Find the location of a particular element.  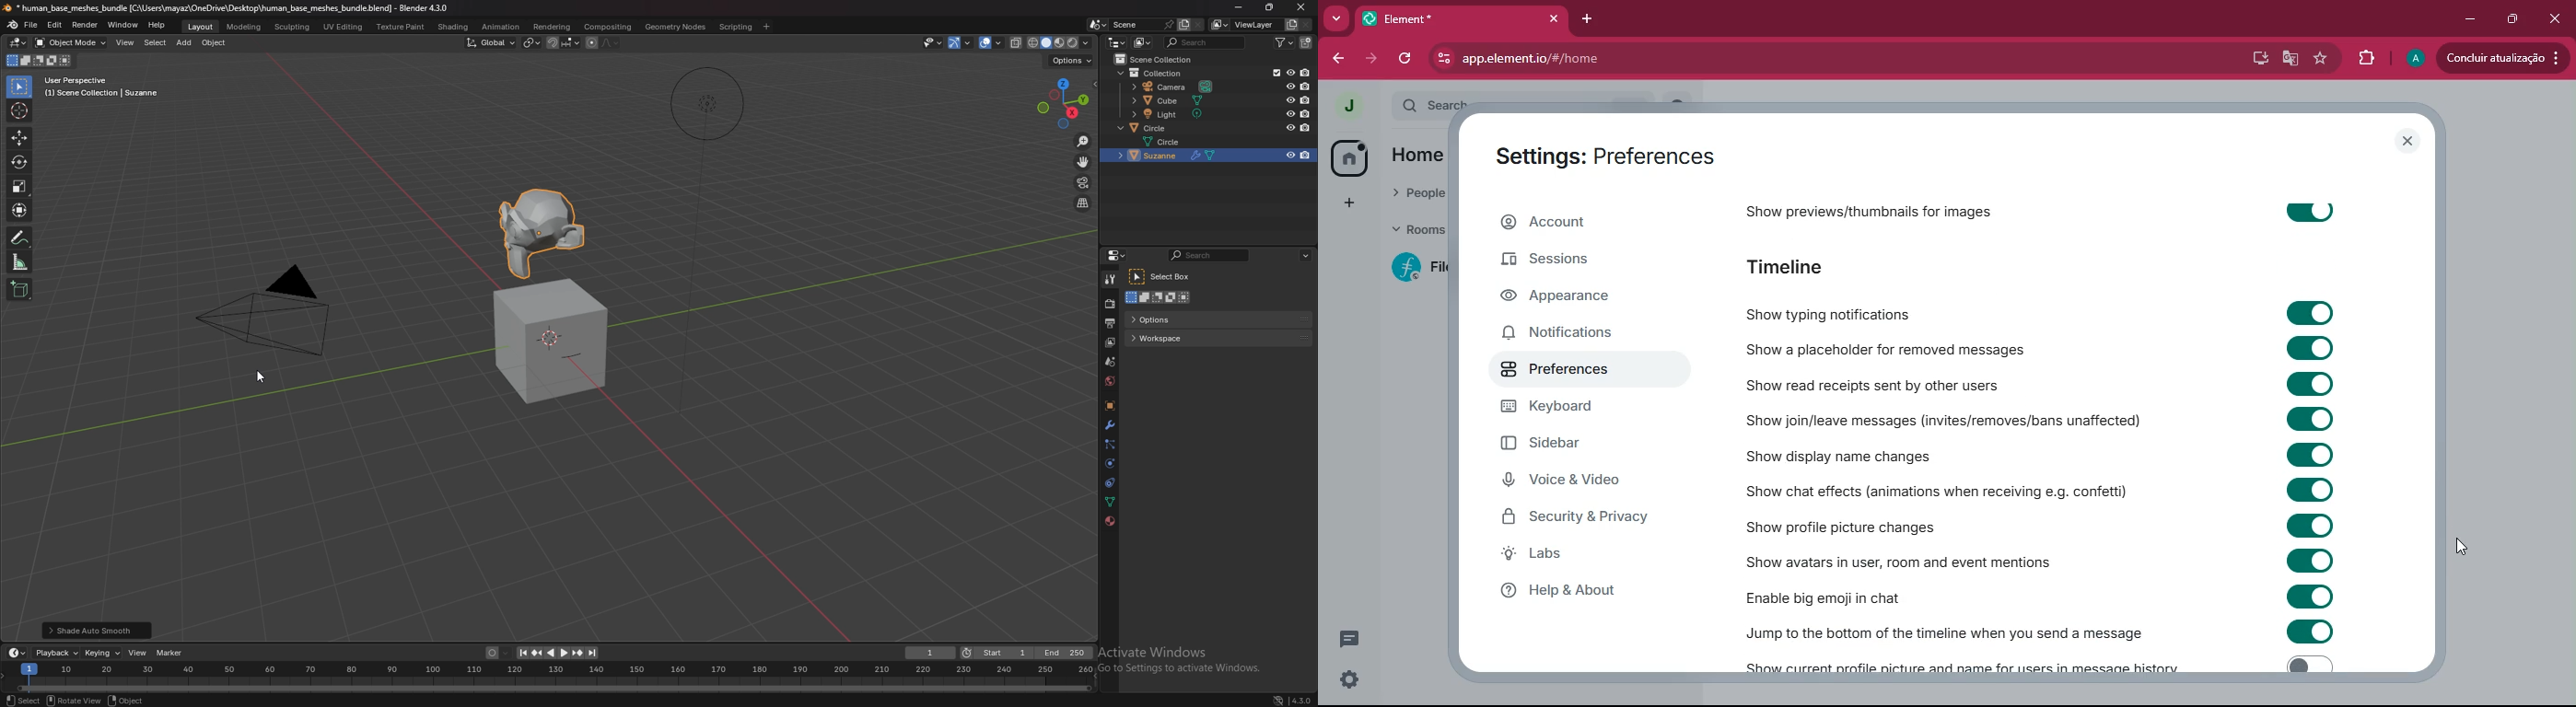

cursor is located at coordinates (1305, 6).